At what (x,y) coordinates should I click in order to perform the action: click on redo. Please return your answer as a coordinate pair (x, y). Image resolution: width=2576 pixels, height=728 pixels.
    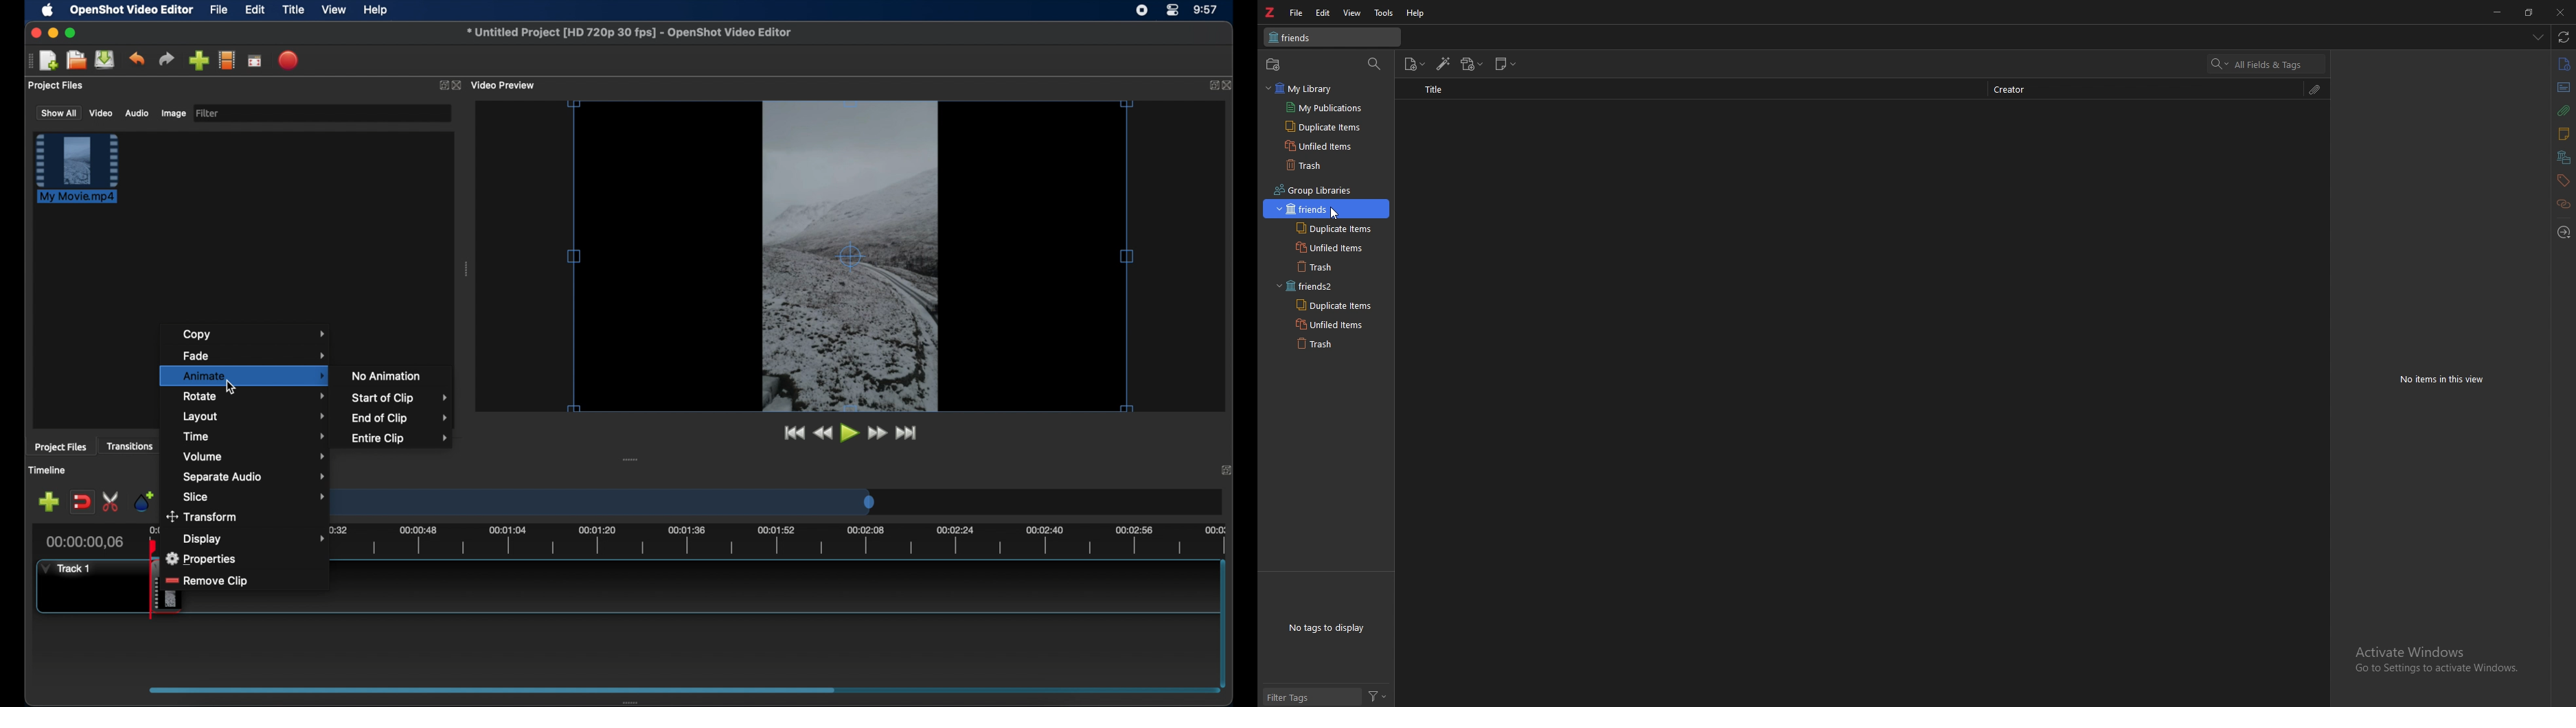
    Looking at the image, I should click on (166, 59).